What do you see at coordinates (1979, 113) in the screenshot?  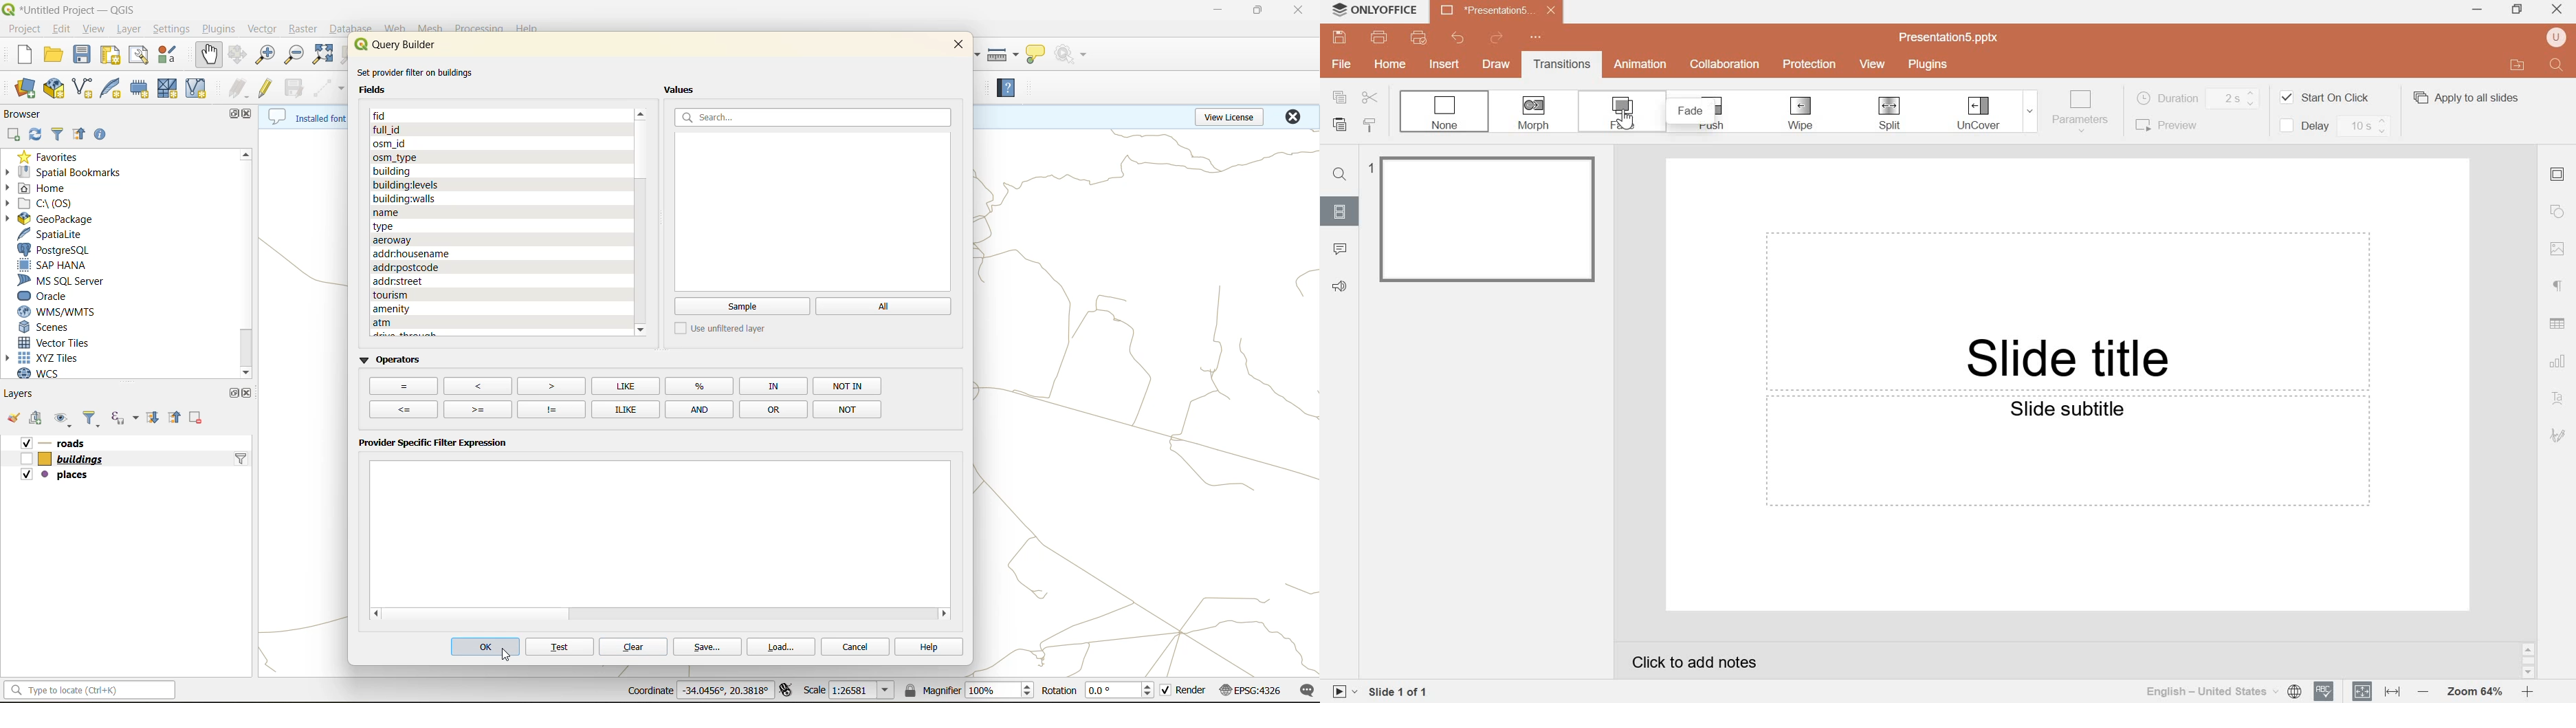 I see `Uncover` at bounding box center [1979, 113].